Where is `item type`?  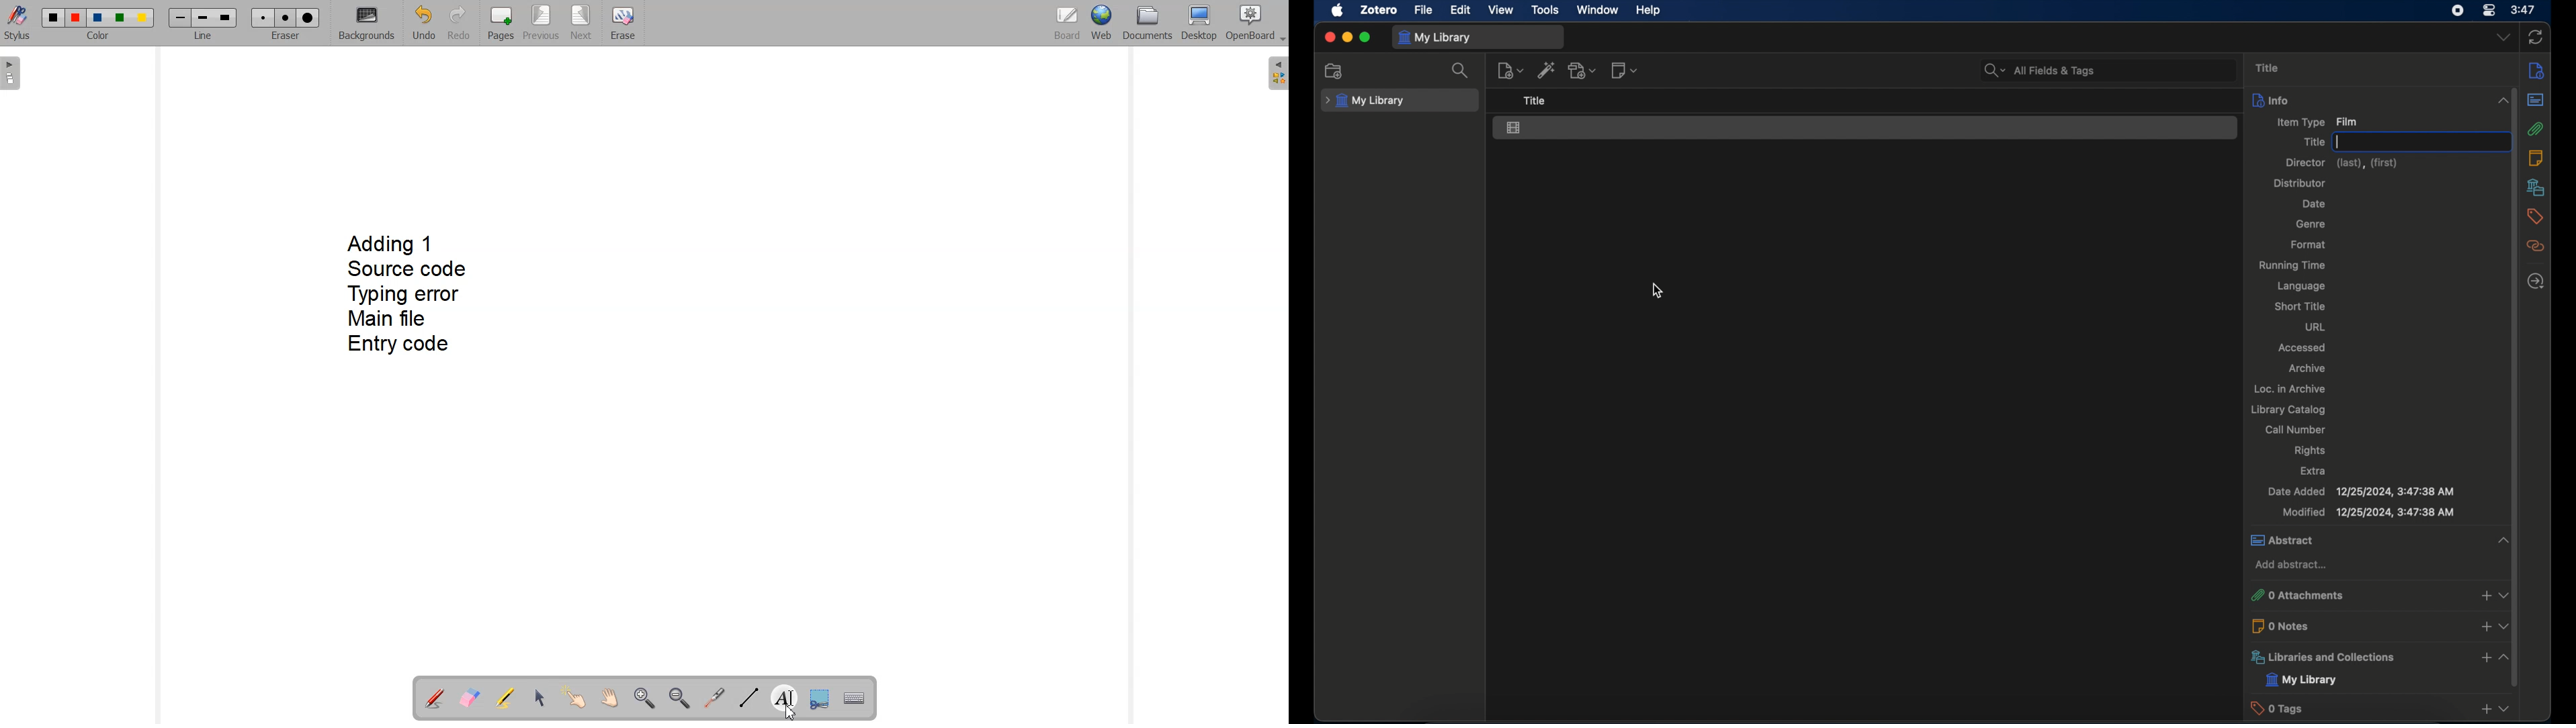
item type is located at coordinates (2316, 121).